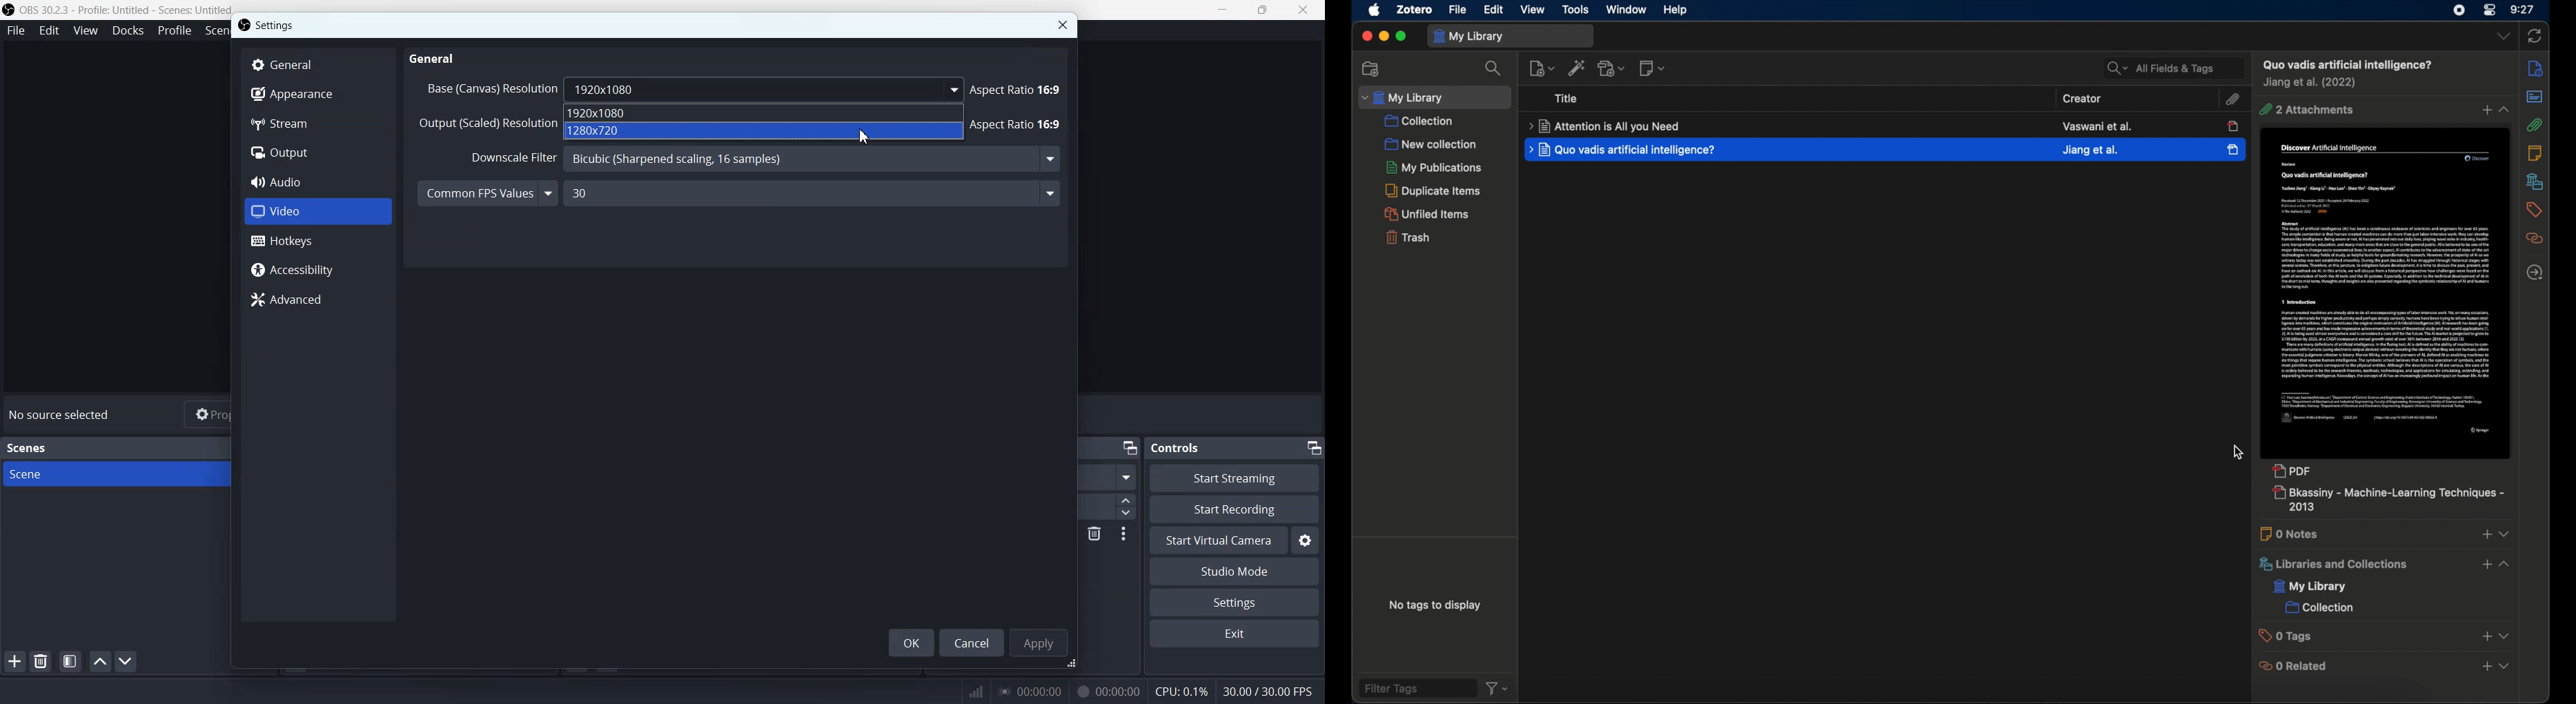 The height and width of the screenshot is (728, 2576). I want to click on Studio Mode, so click(1233, 571).